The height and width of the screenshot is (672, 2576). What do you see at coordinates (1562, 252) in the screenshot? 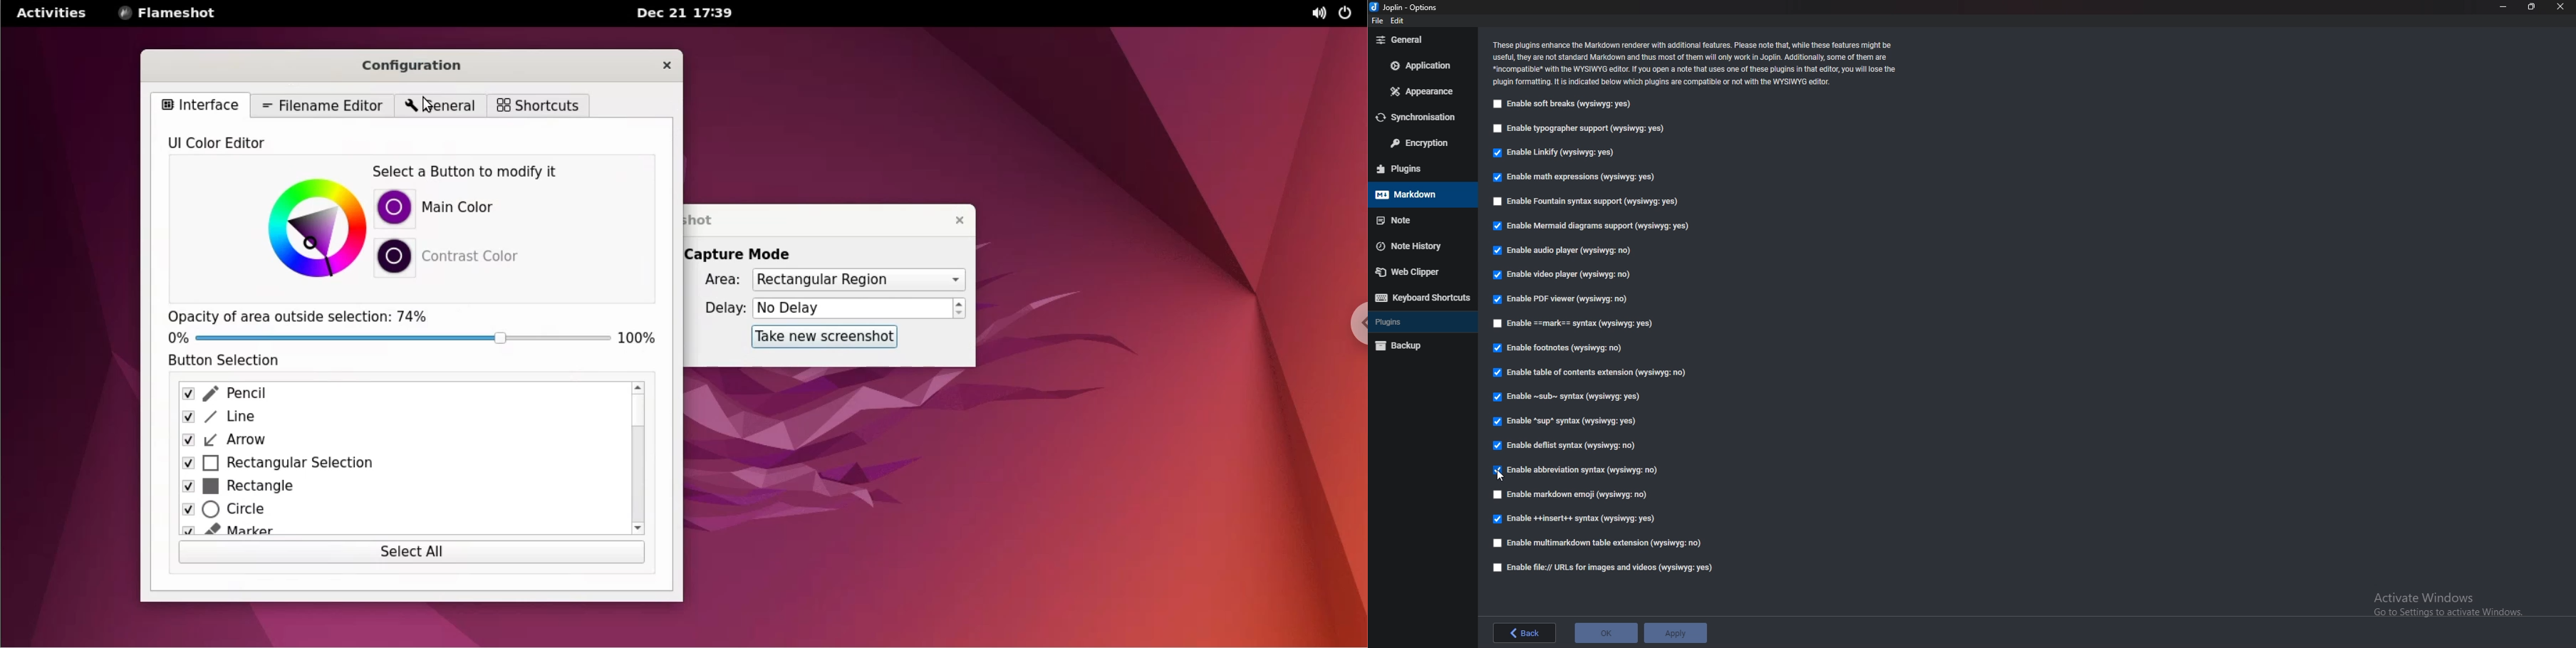
I see `Enable audio player` at bounding box center [1562, 252].